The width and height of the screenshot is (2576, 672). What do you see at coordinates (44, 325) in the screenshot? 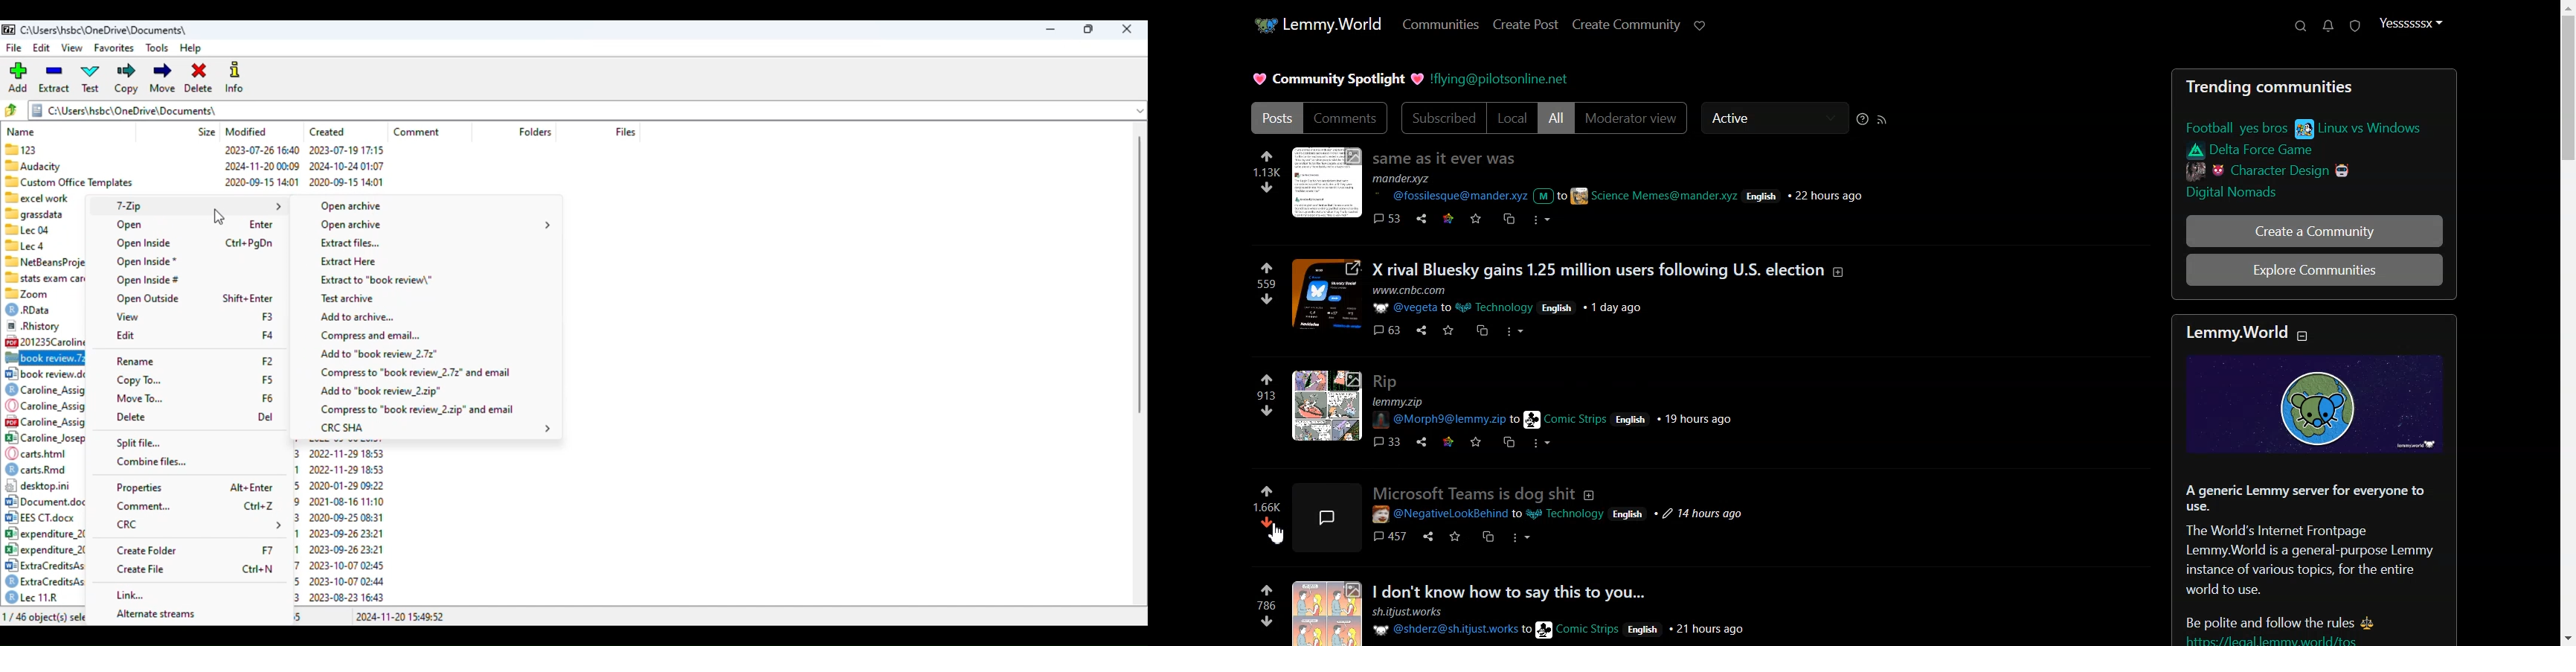
I see `® .Rhistory 92456 2024-02-28 00:24 2022-11-26 17:25` at bounding box center [44, 325].